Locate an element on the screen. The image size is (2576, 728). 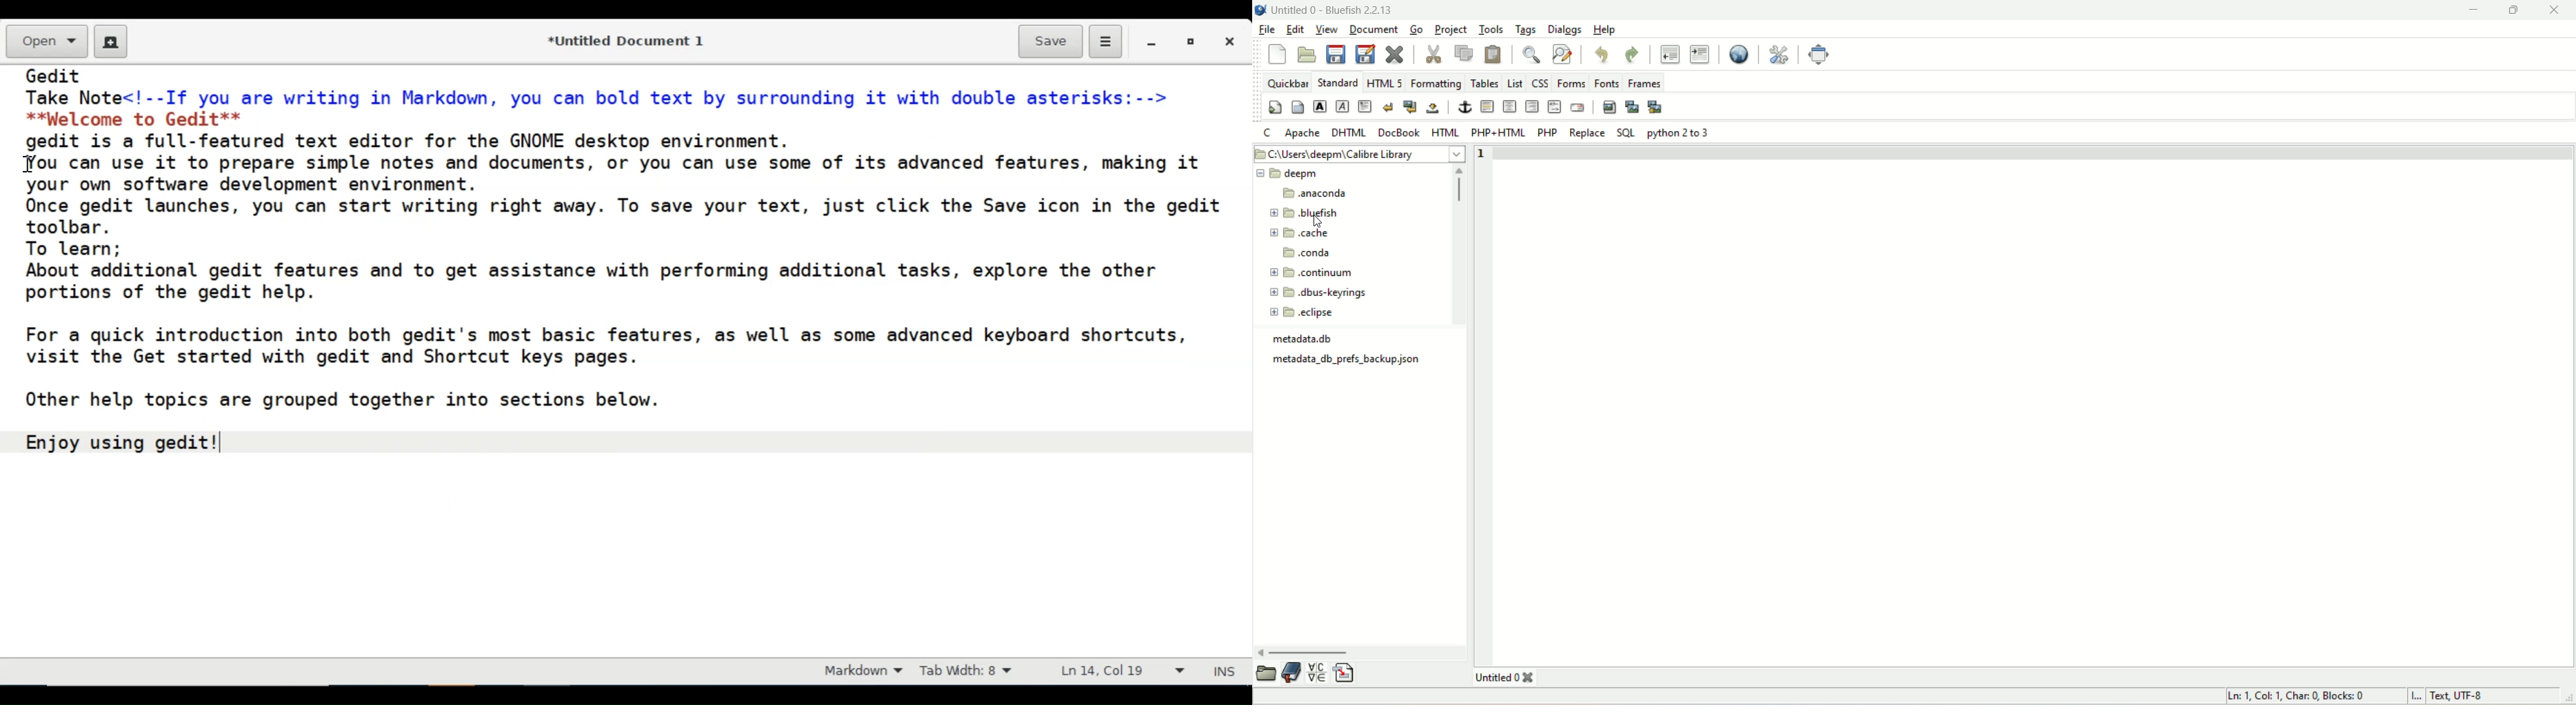
close is located at coordinates (2553, 11).